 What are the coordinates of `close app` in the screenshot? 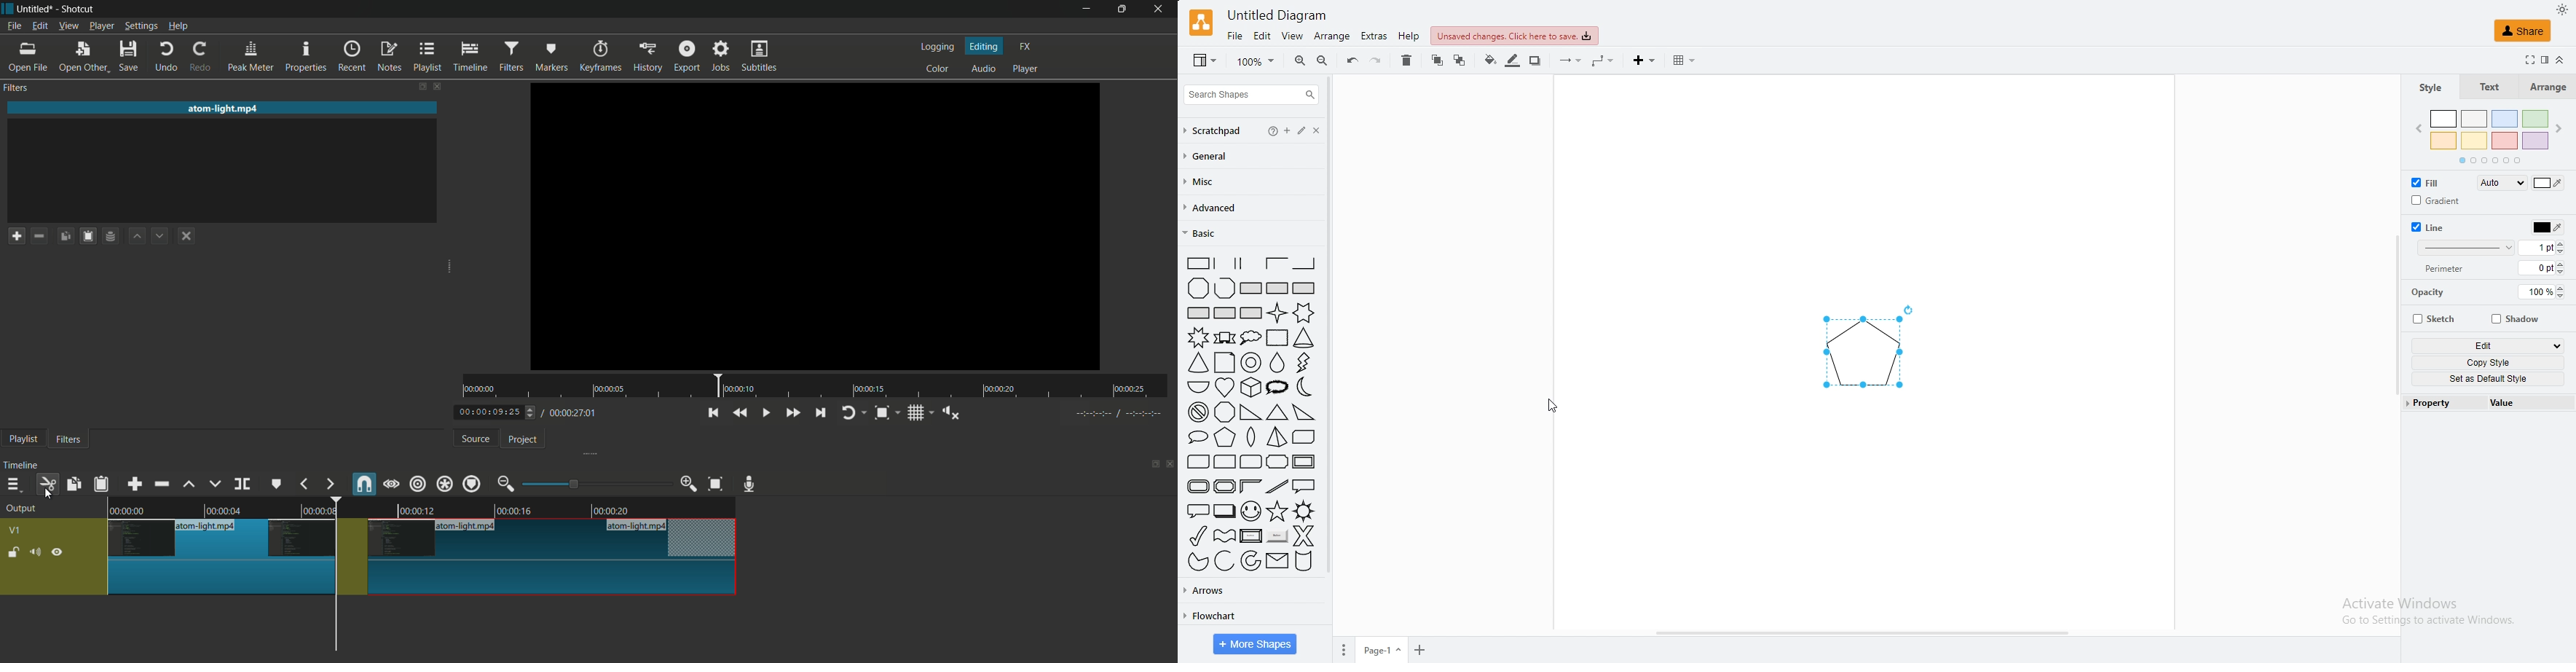 It's located at (1163, 9).